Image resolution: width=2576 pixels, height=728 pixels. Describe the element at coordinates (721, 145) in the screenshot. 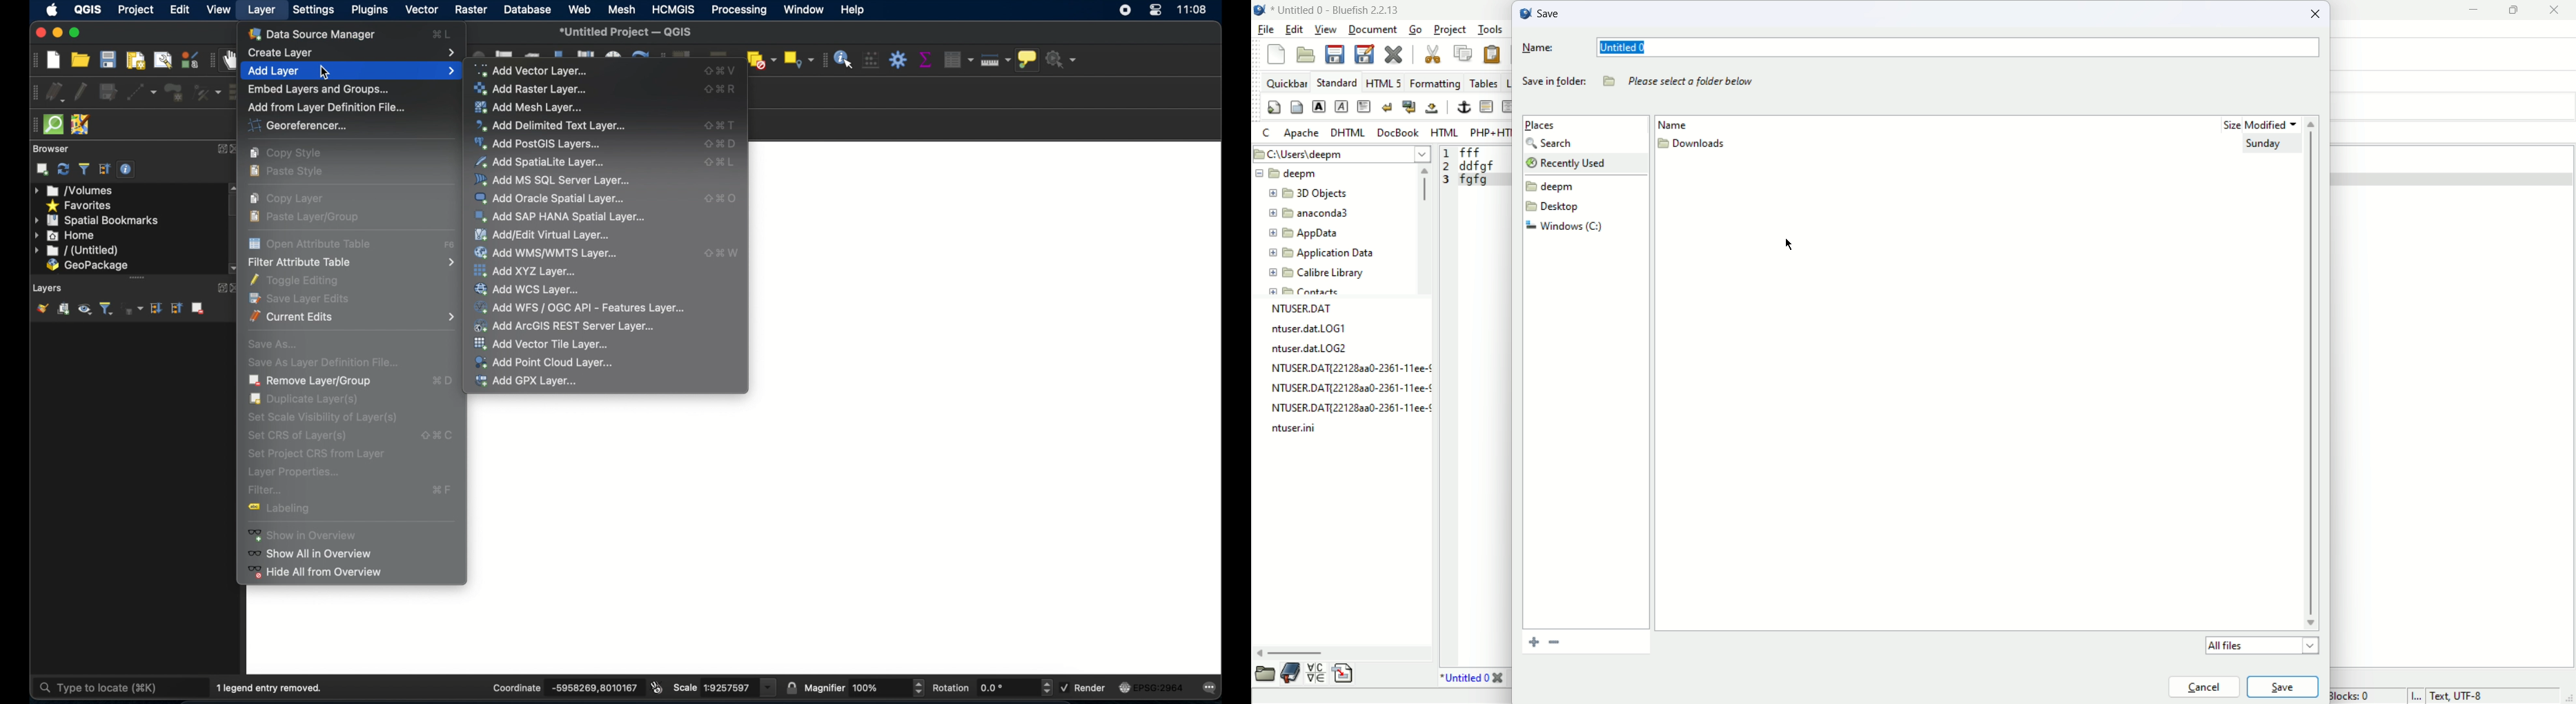

I see `` at that location.